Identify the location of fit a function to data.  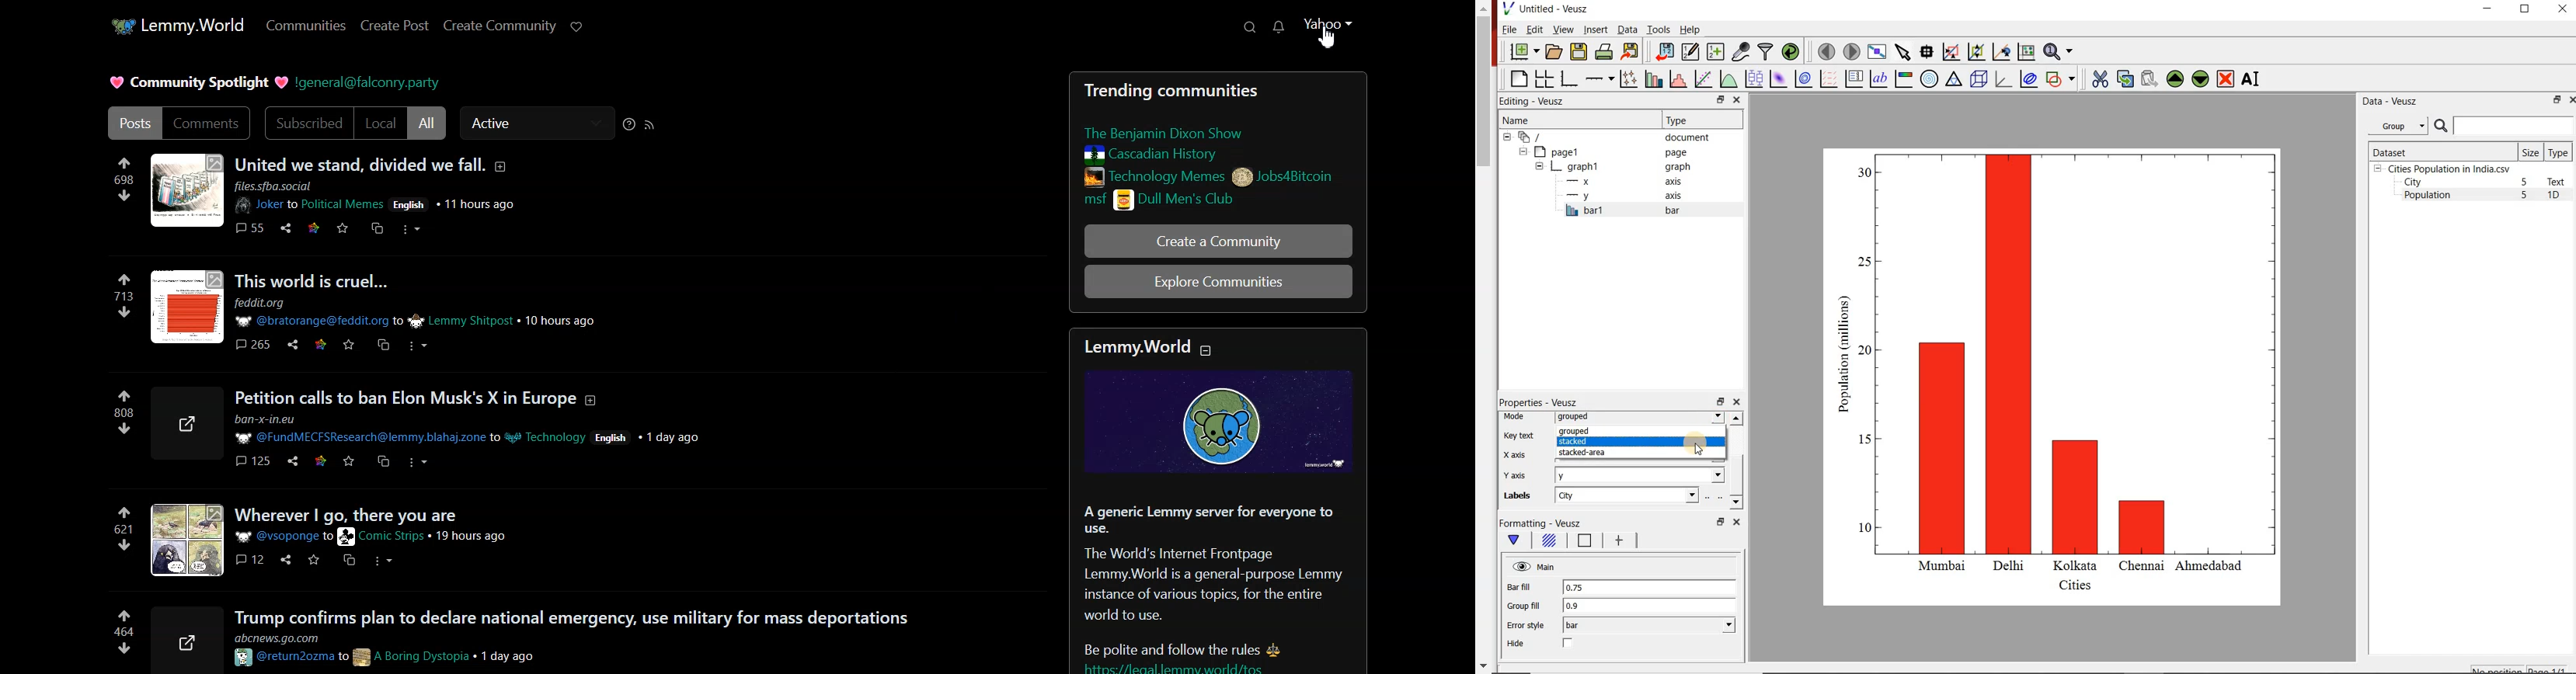
(1703, 78).